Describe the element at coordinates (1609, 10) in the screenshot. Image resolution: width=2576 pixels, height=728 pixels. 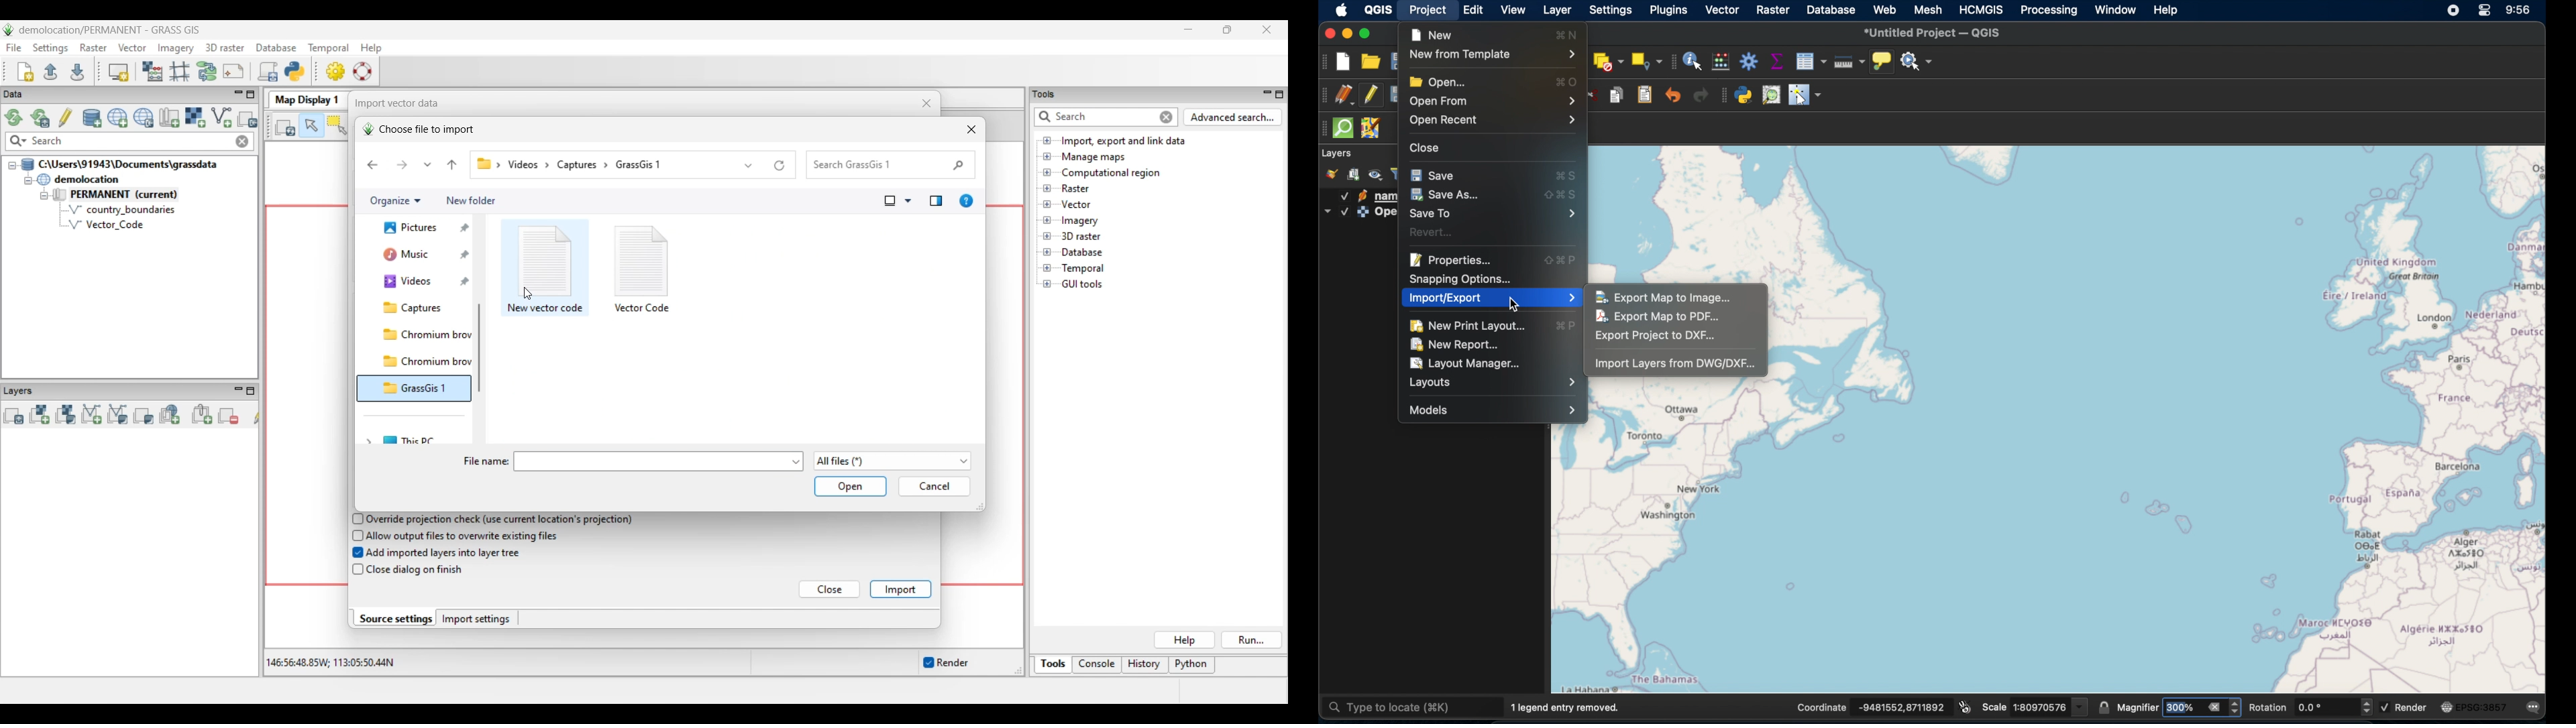
I see `settings` at that location.